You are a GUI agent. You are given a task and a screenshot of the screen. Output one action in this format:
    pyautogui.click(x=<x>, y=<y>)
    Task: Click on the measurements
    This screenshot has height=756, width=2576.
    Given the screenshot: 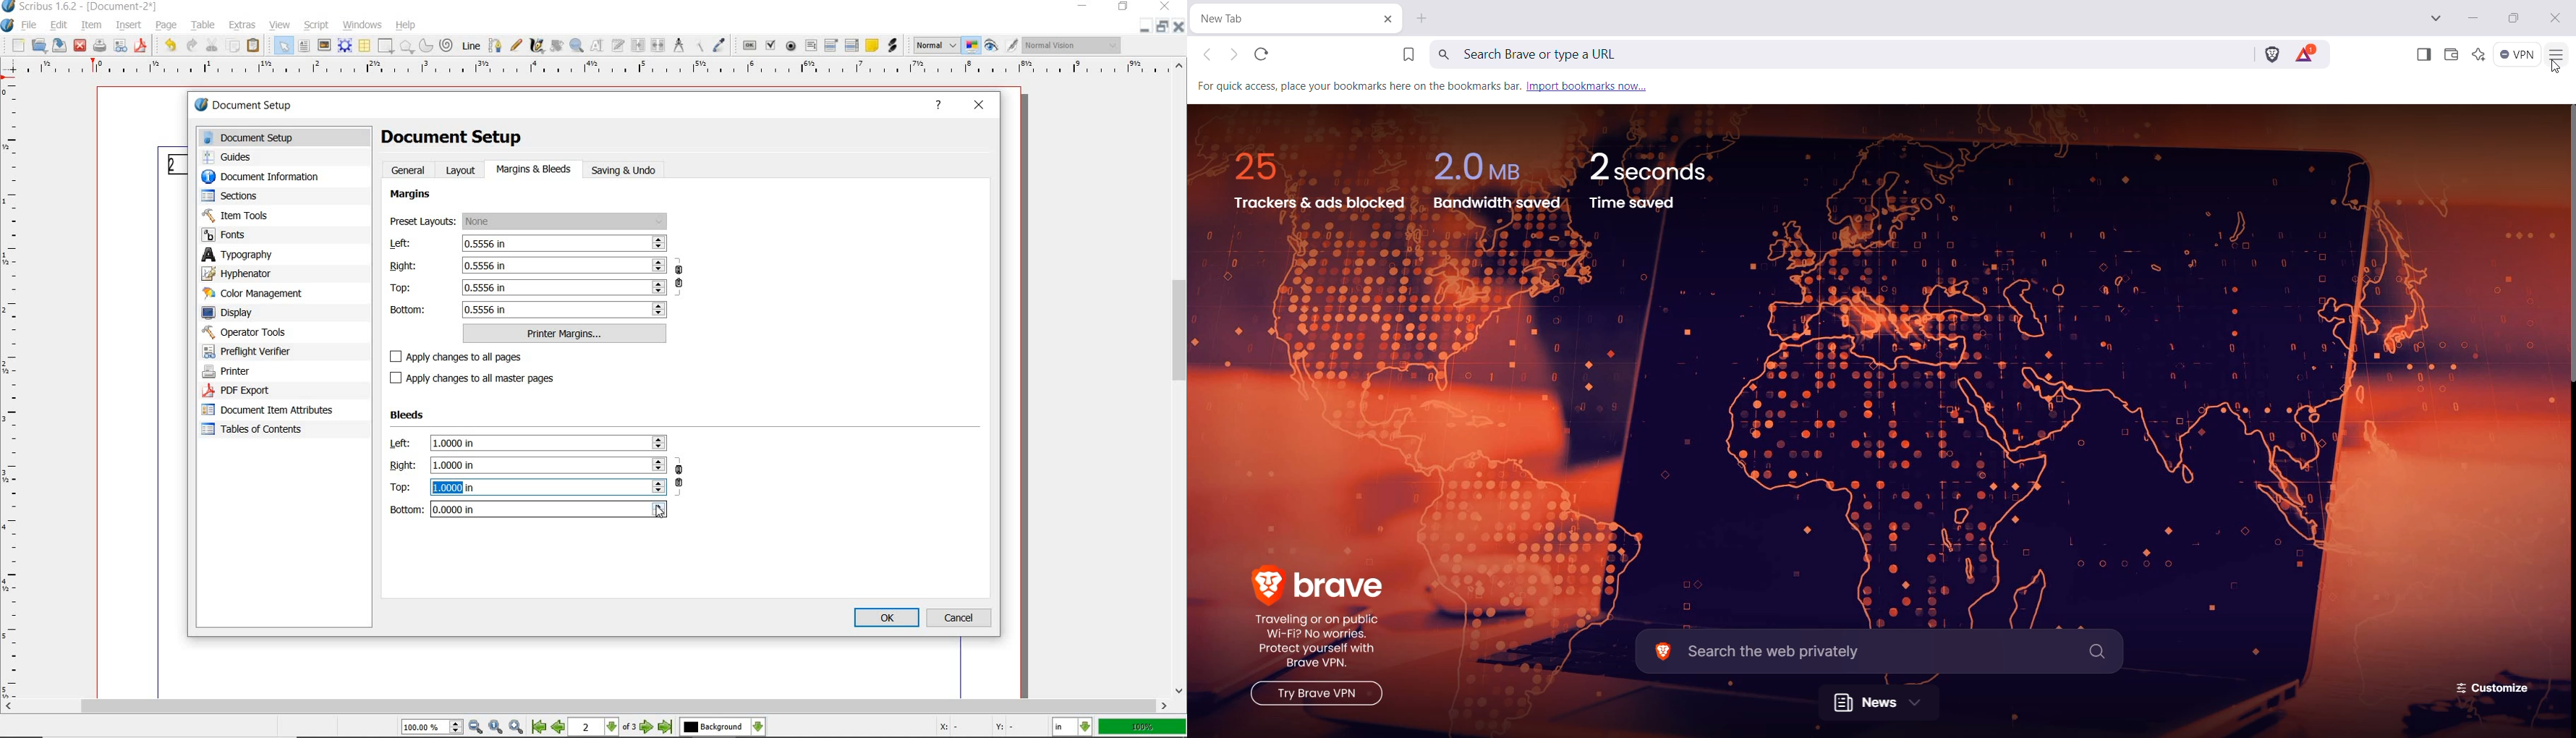 What is the action you would take?
    pyautogui.click(x=680, y=47)
    